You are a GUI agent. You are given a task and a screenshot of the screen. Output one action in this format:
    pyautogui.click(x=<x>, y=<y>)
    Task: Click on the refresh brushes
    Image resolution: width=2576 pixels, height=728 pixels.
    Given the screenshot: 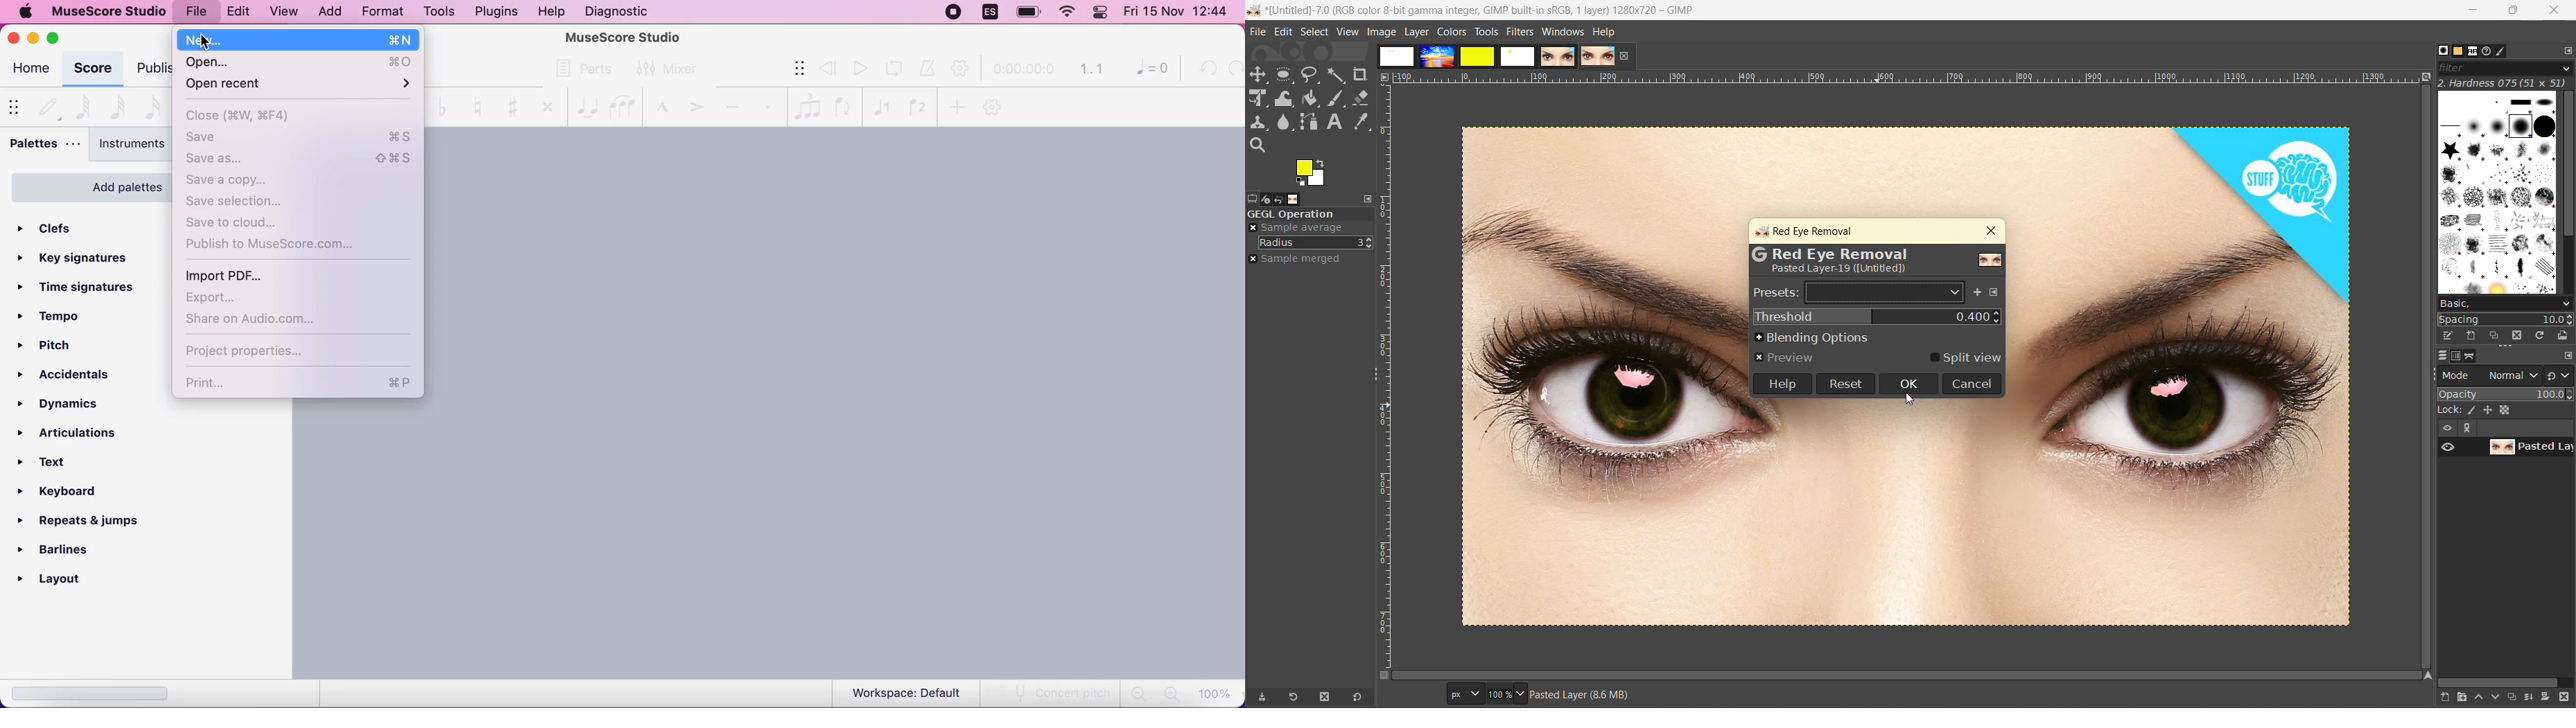 What is the action you would take?
    pyautogui.click(x=2539, y=337)
    